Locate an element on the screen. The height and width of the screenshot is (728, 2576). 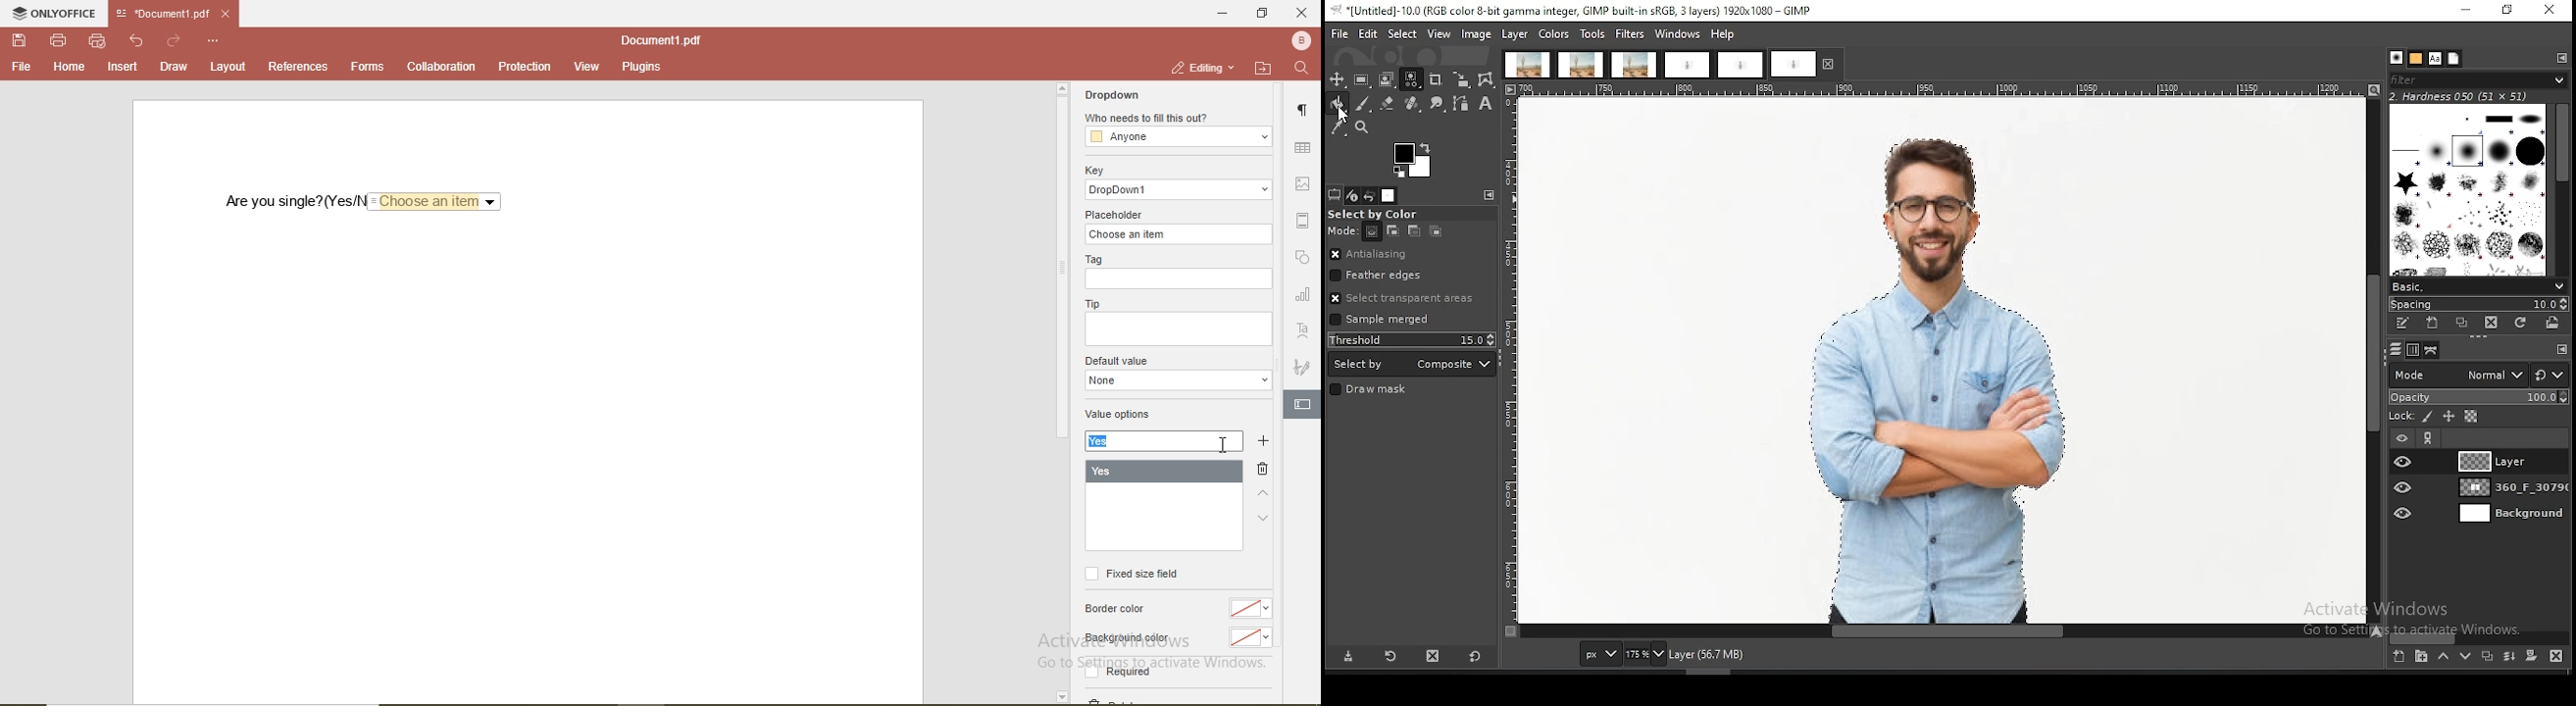
paintbrush tool is located at coordinates (1363, 104).